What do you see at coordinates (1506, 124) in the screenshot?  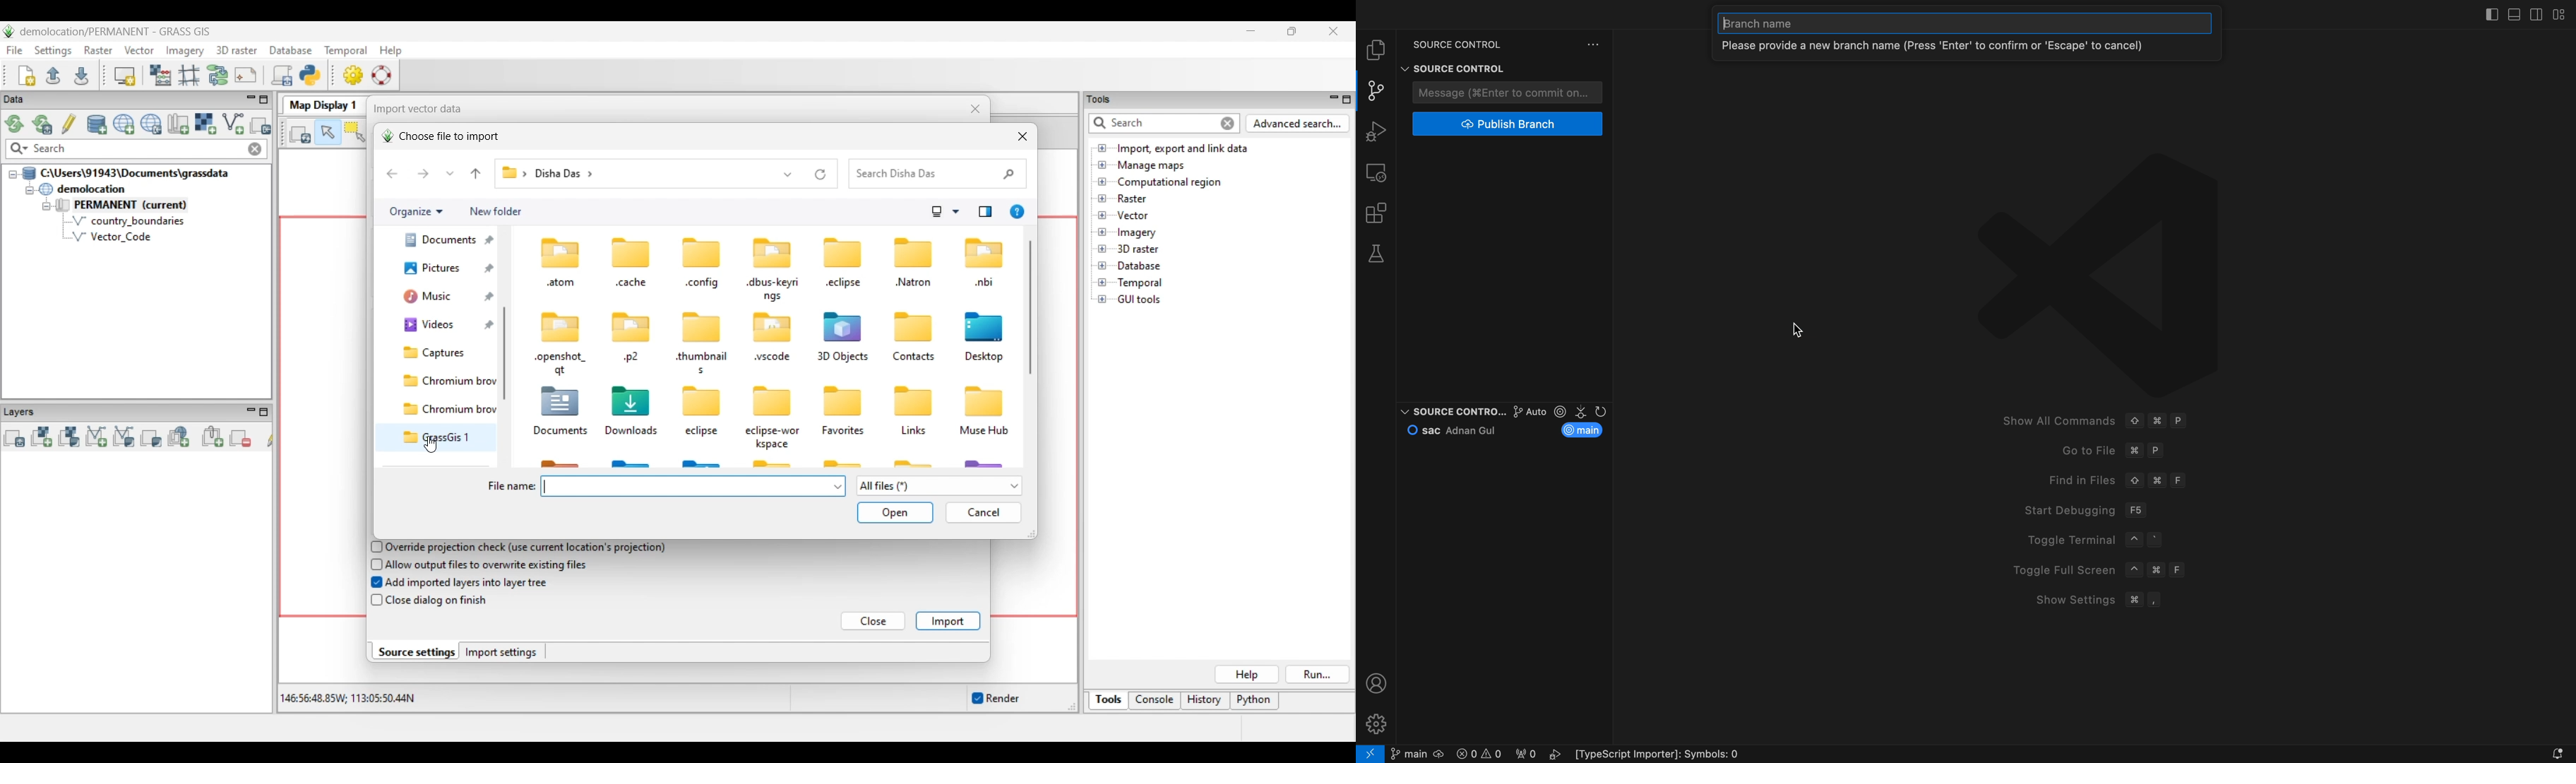 I see `publish branch` at bounding box center [1506, 124].